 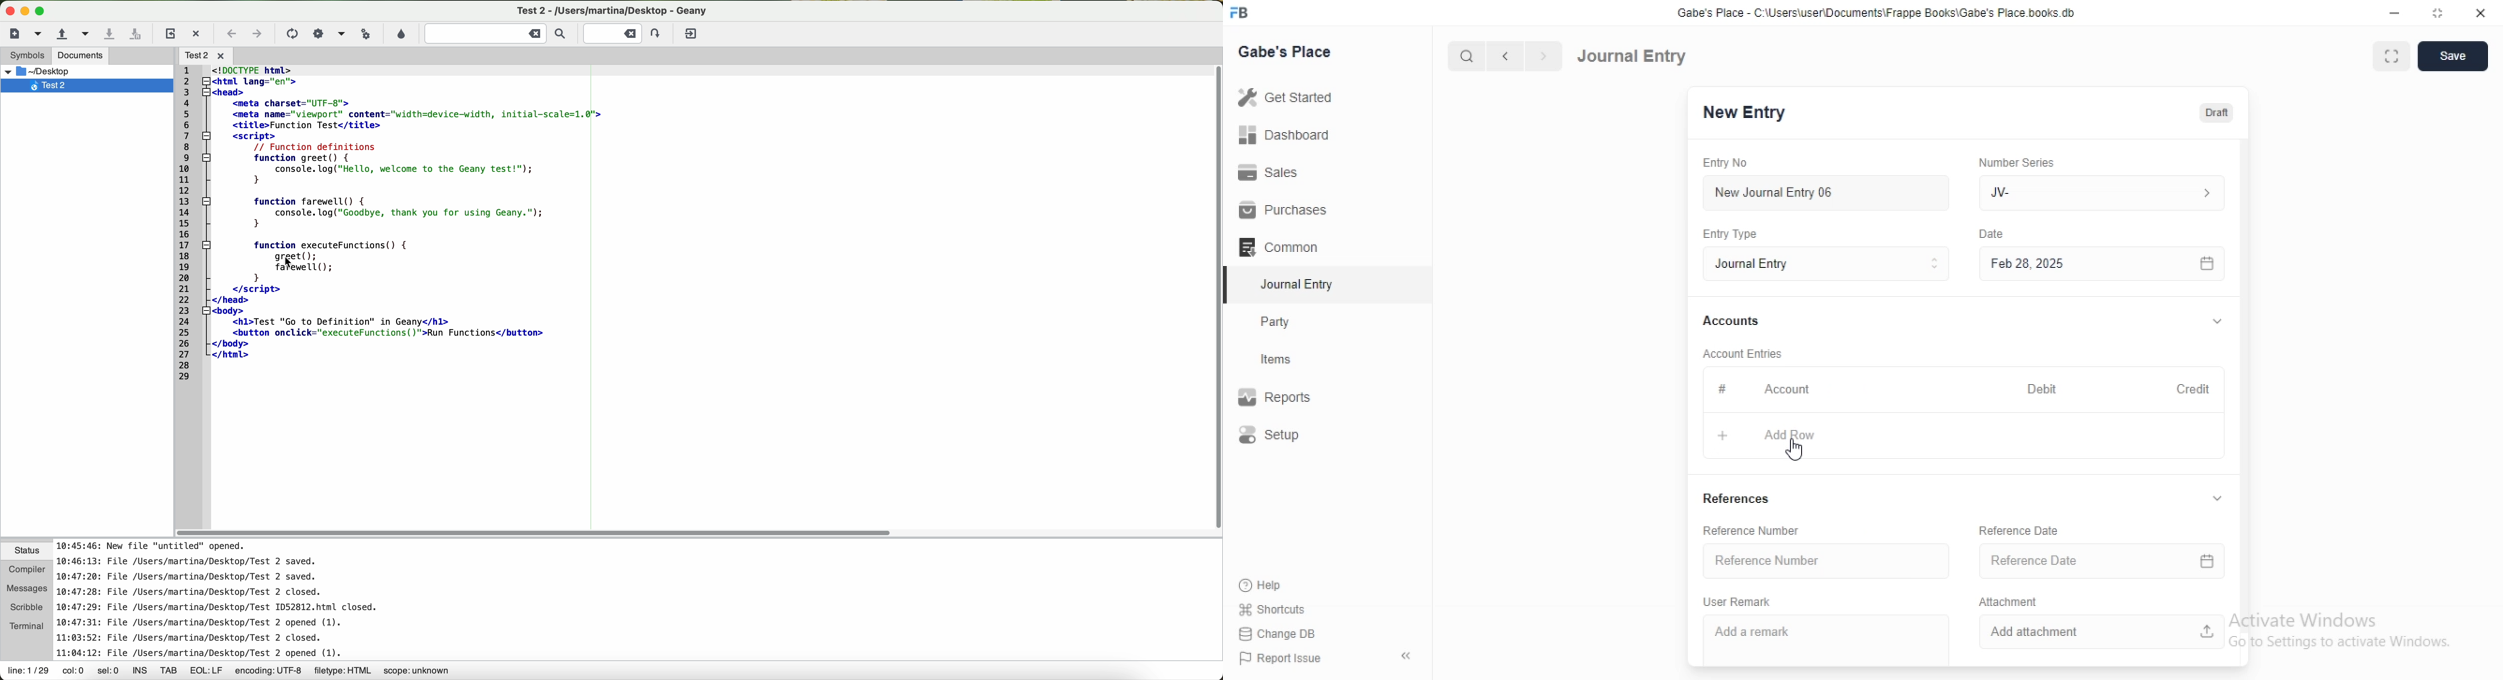 I want to click on Entry Type, so click(x=1737, y=233).